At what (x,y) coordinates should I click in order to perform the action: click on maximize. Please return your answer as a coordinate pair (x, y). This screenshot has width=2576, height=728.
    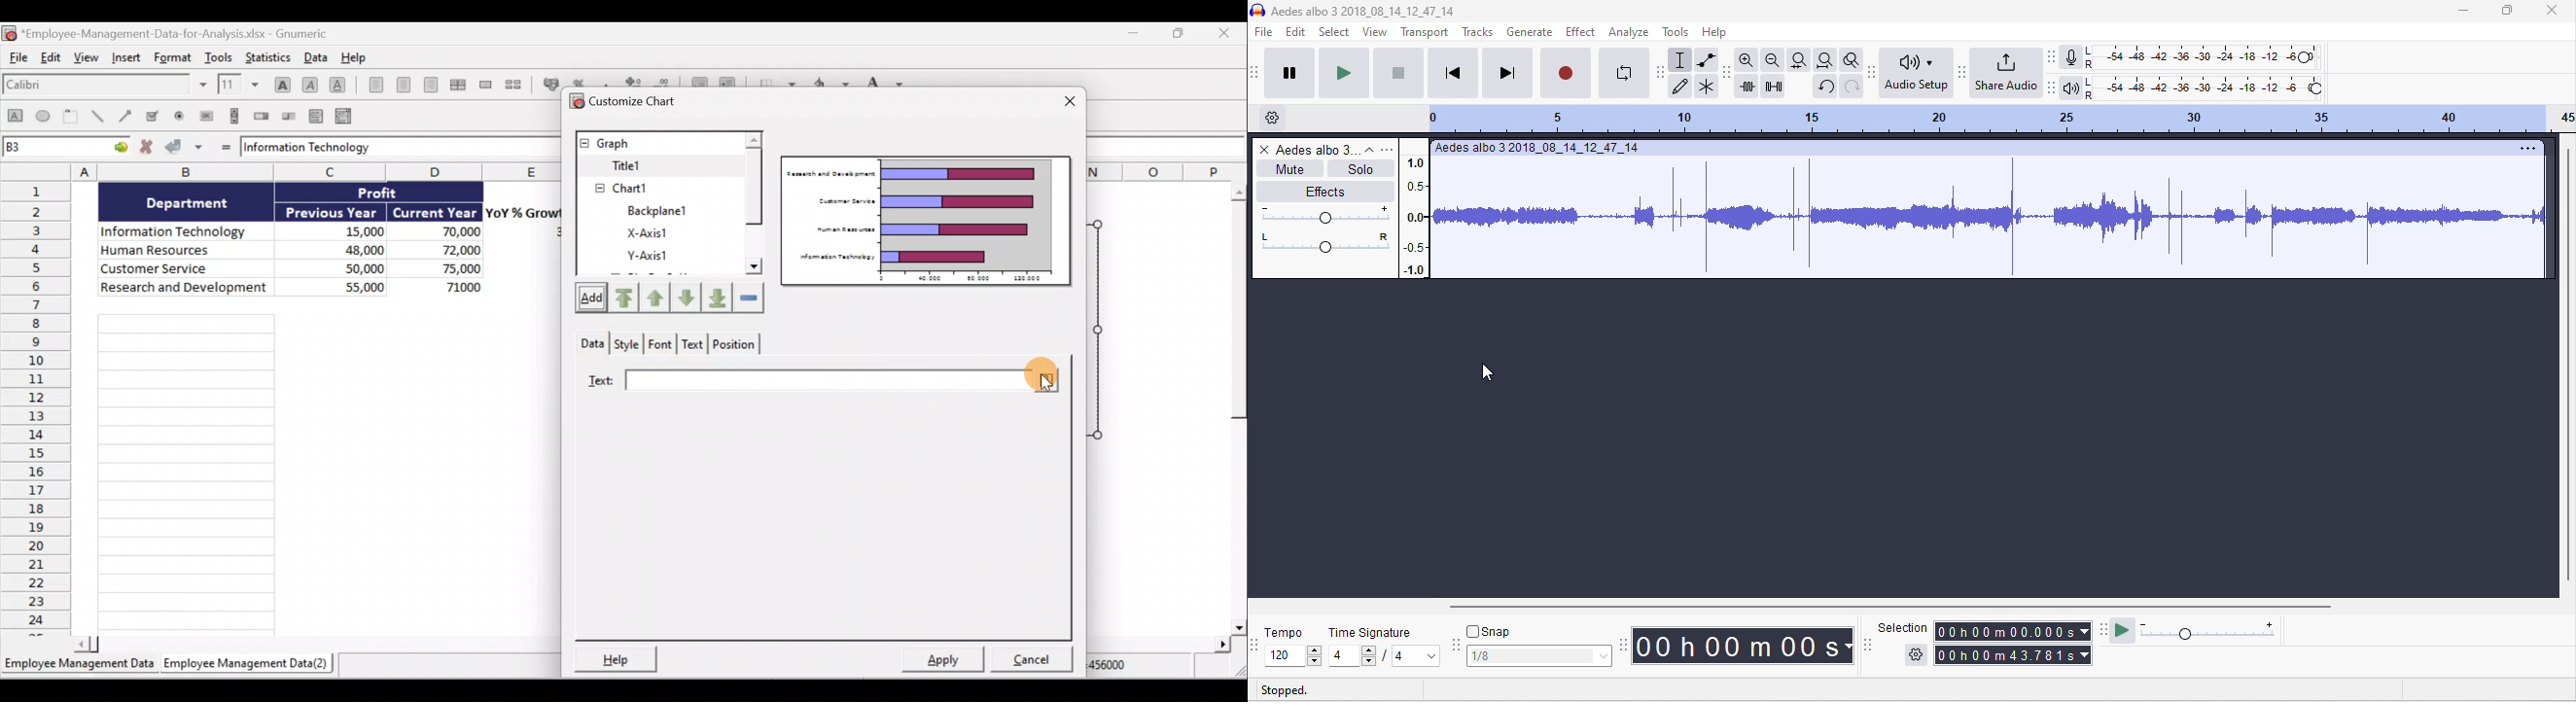
    Looking at the image, I should click on (2506, 10).